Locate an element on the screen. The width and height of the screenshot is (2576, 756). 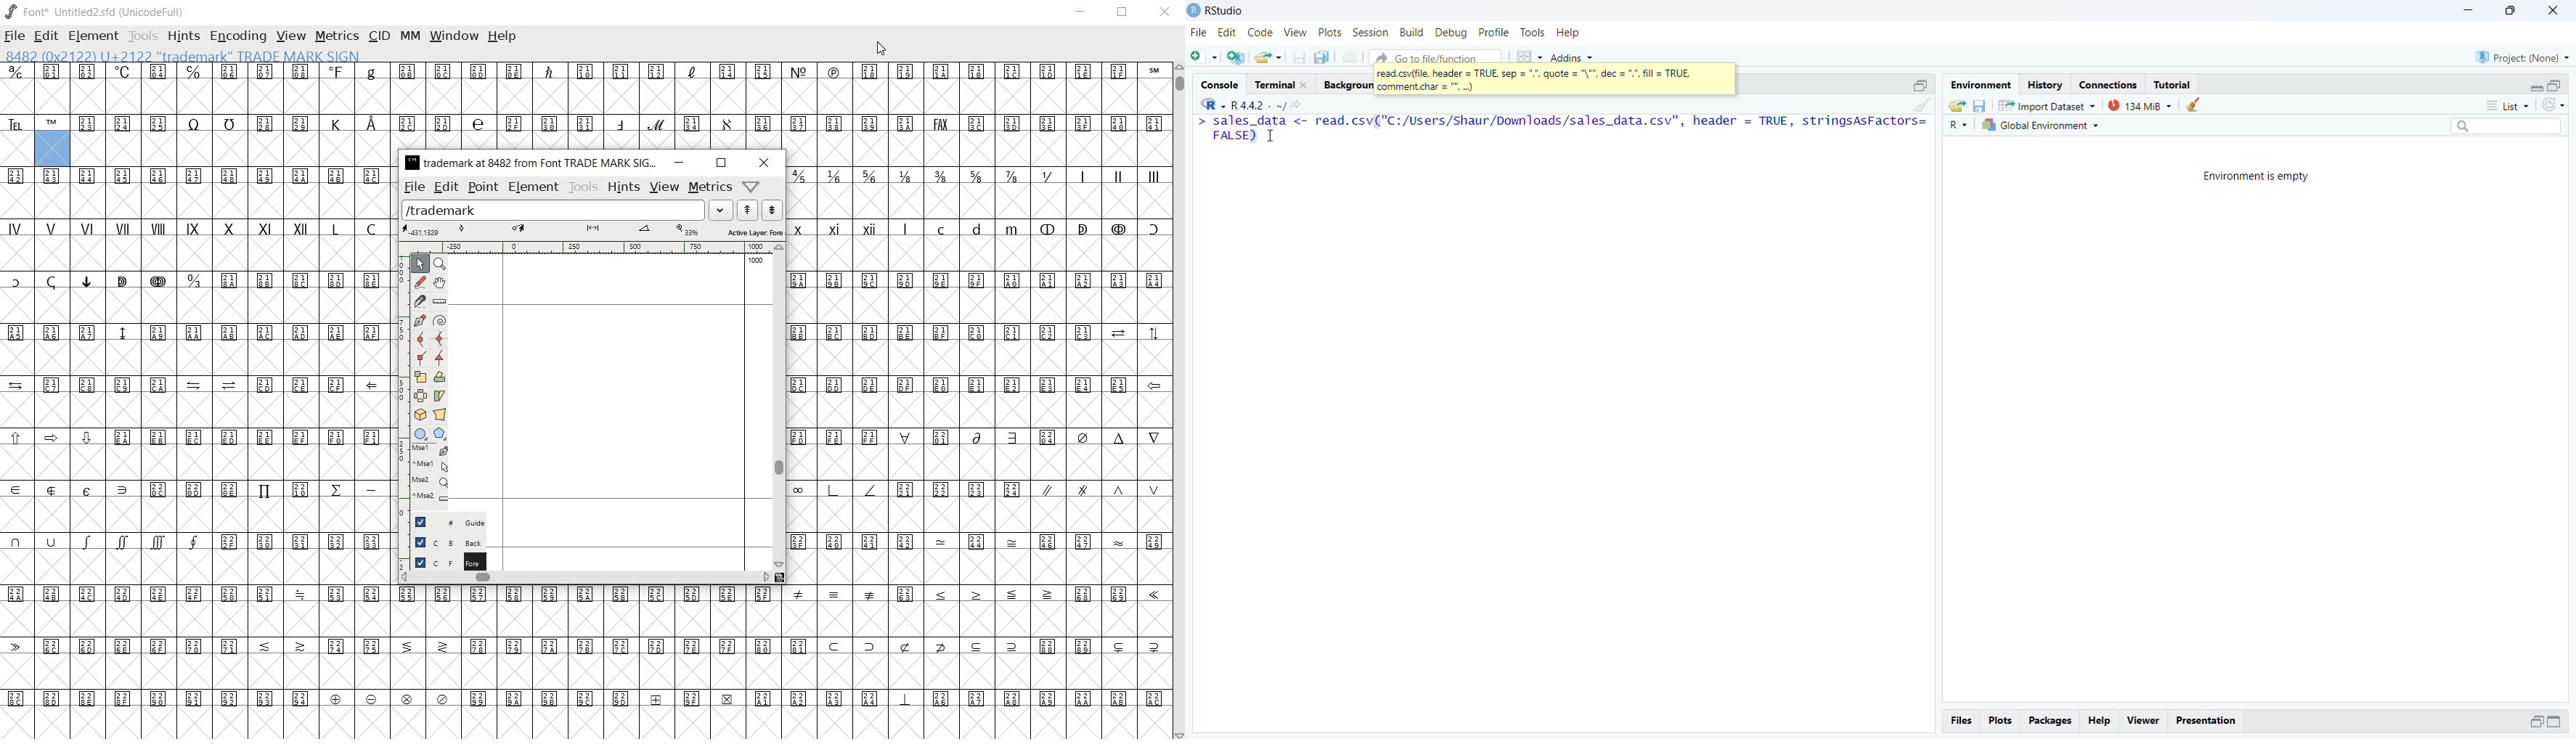
Clear console (CTRL + L) is located at coordinates (1920, 104).